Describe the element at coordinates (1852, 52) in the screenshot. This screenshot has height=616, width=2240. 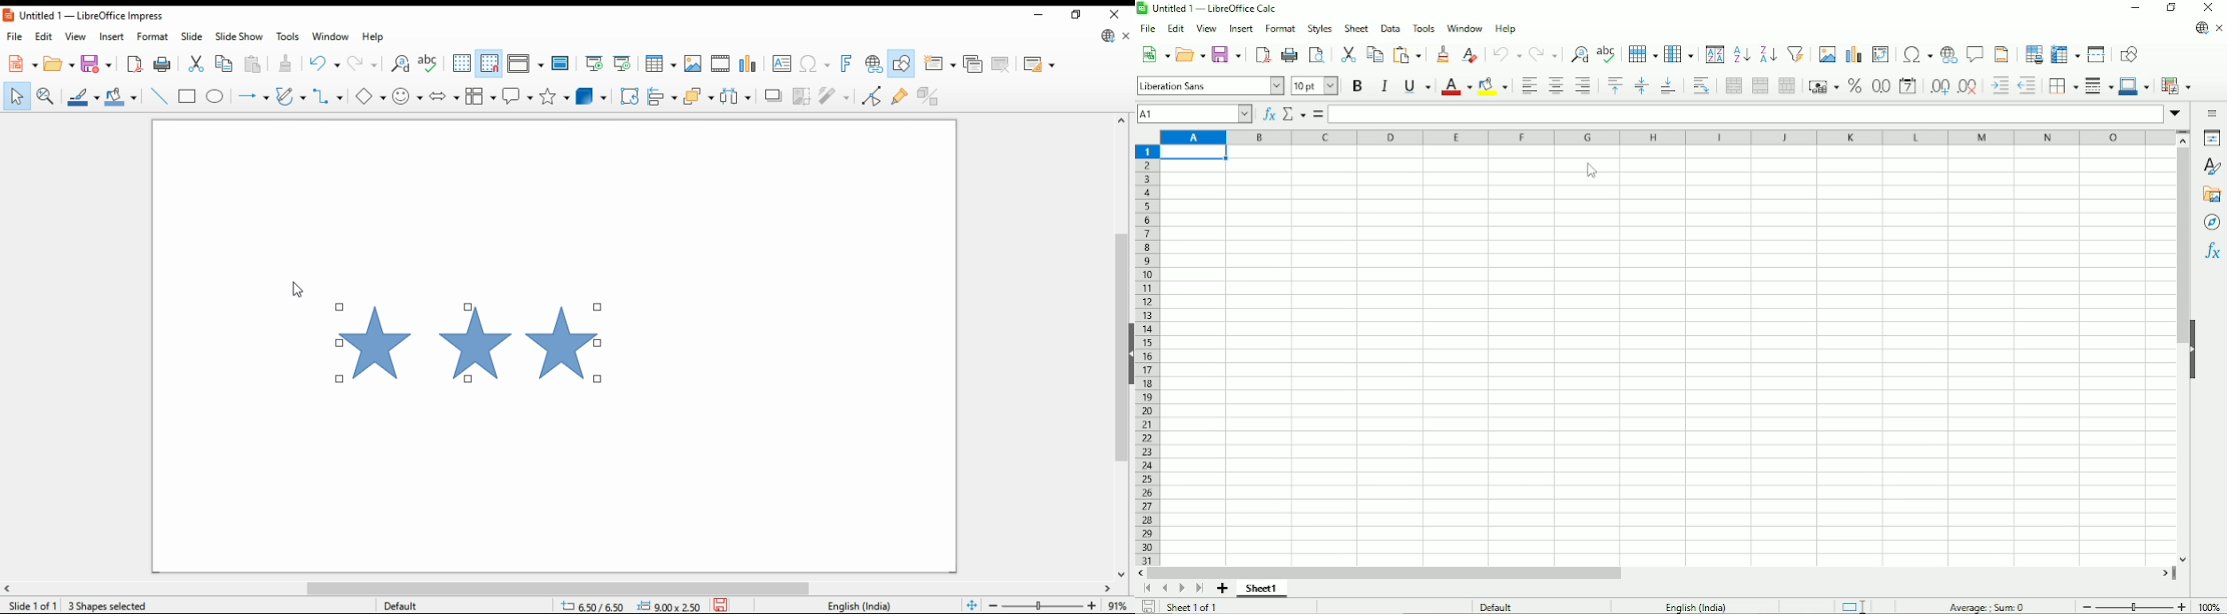
I see `Insert chart` at that location.